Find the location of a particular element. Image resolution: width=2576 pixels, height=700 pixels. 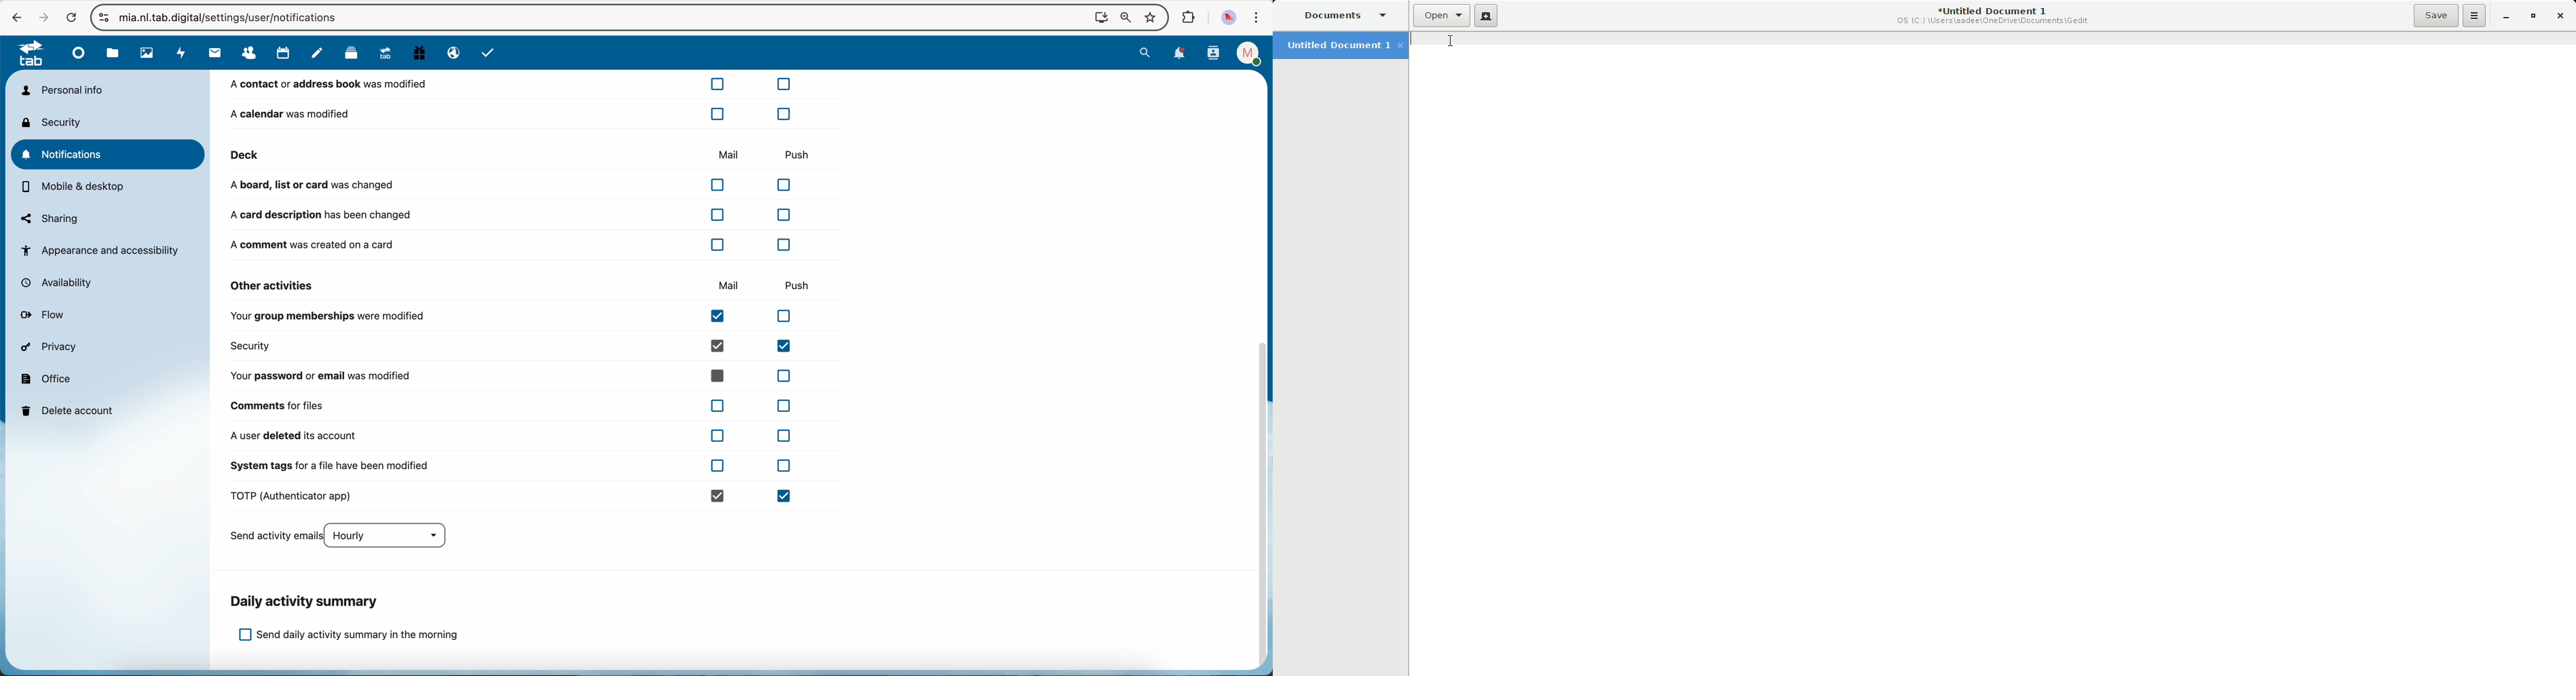

calendar is located at coordinates (284, 53).